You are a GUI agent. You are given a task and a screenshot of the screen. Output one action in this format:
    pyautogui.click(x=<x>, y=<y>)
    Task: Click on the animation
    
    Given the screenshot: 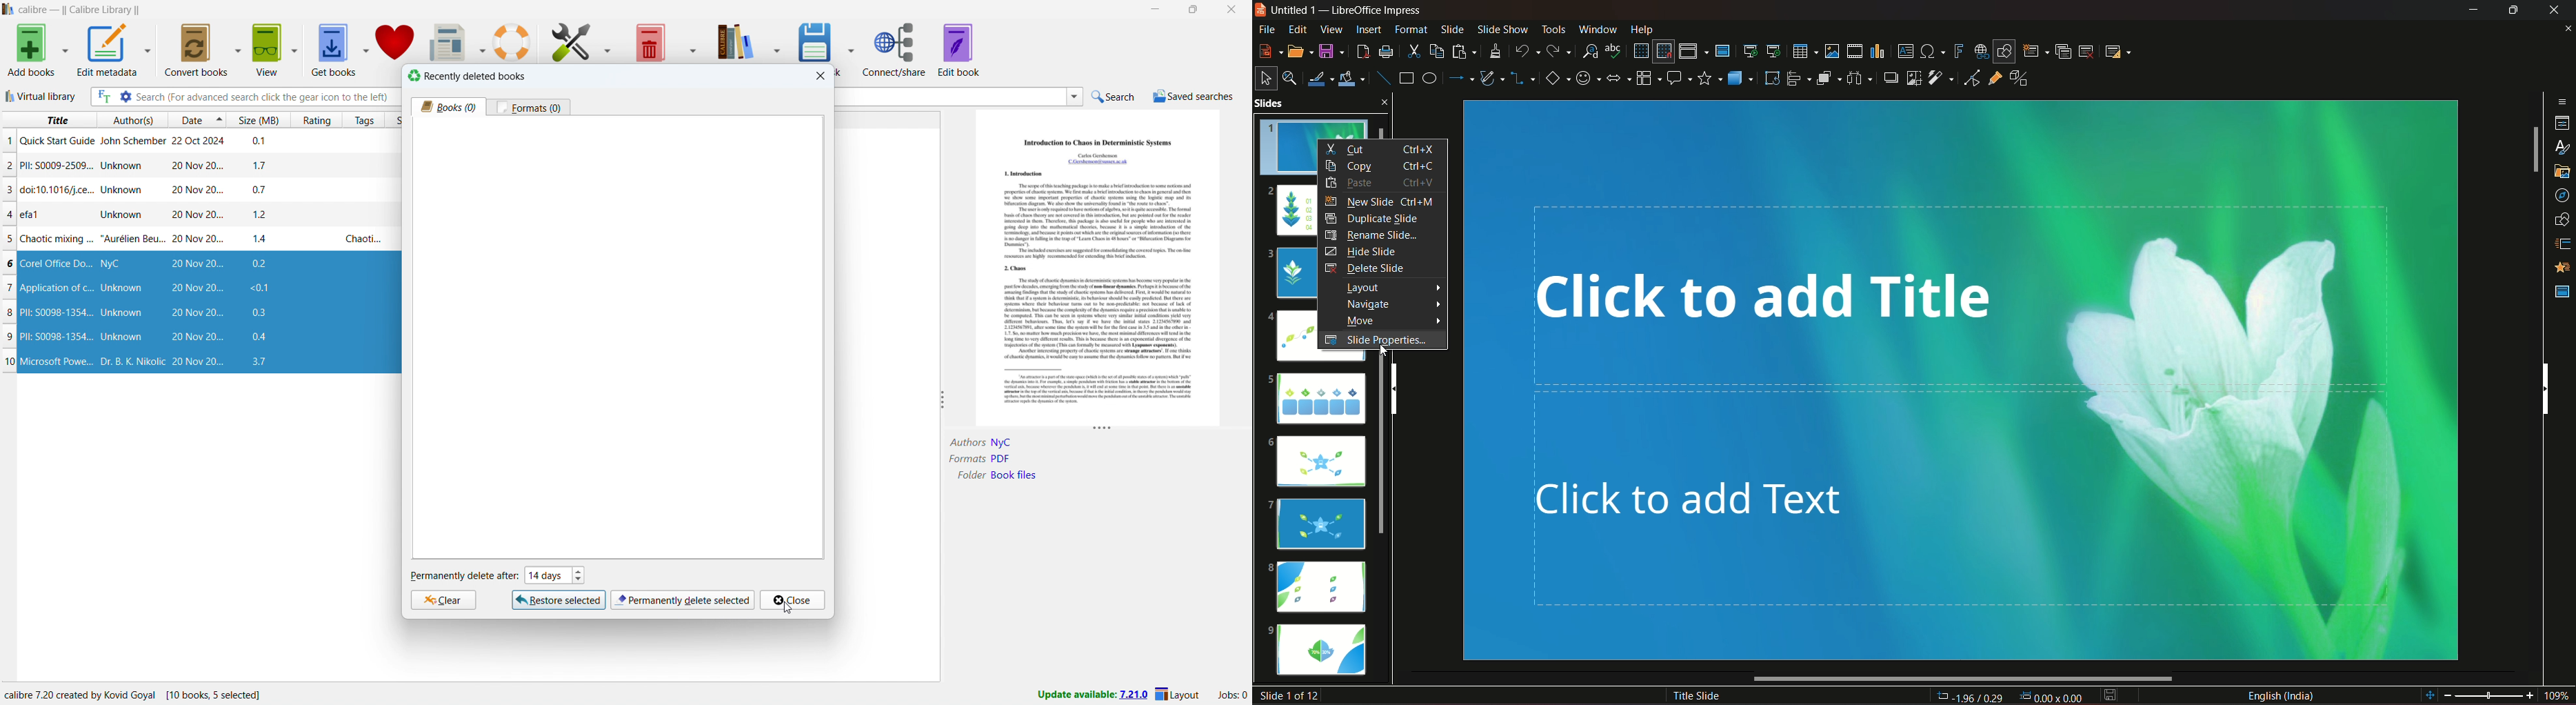 What is the action you would take?
    pyautogui.click(x=2559, y=268)
    